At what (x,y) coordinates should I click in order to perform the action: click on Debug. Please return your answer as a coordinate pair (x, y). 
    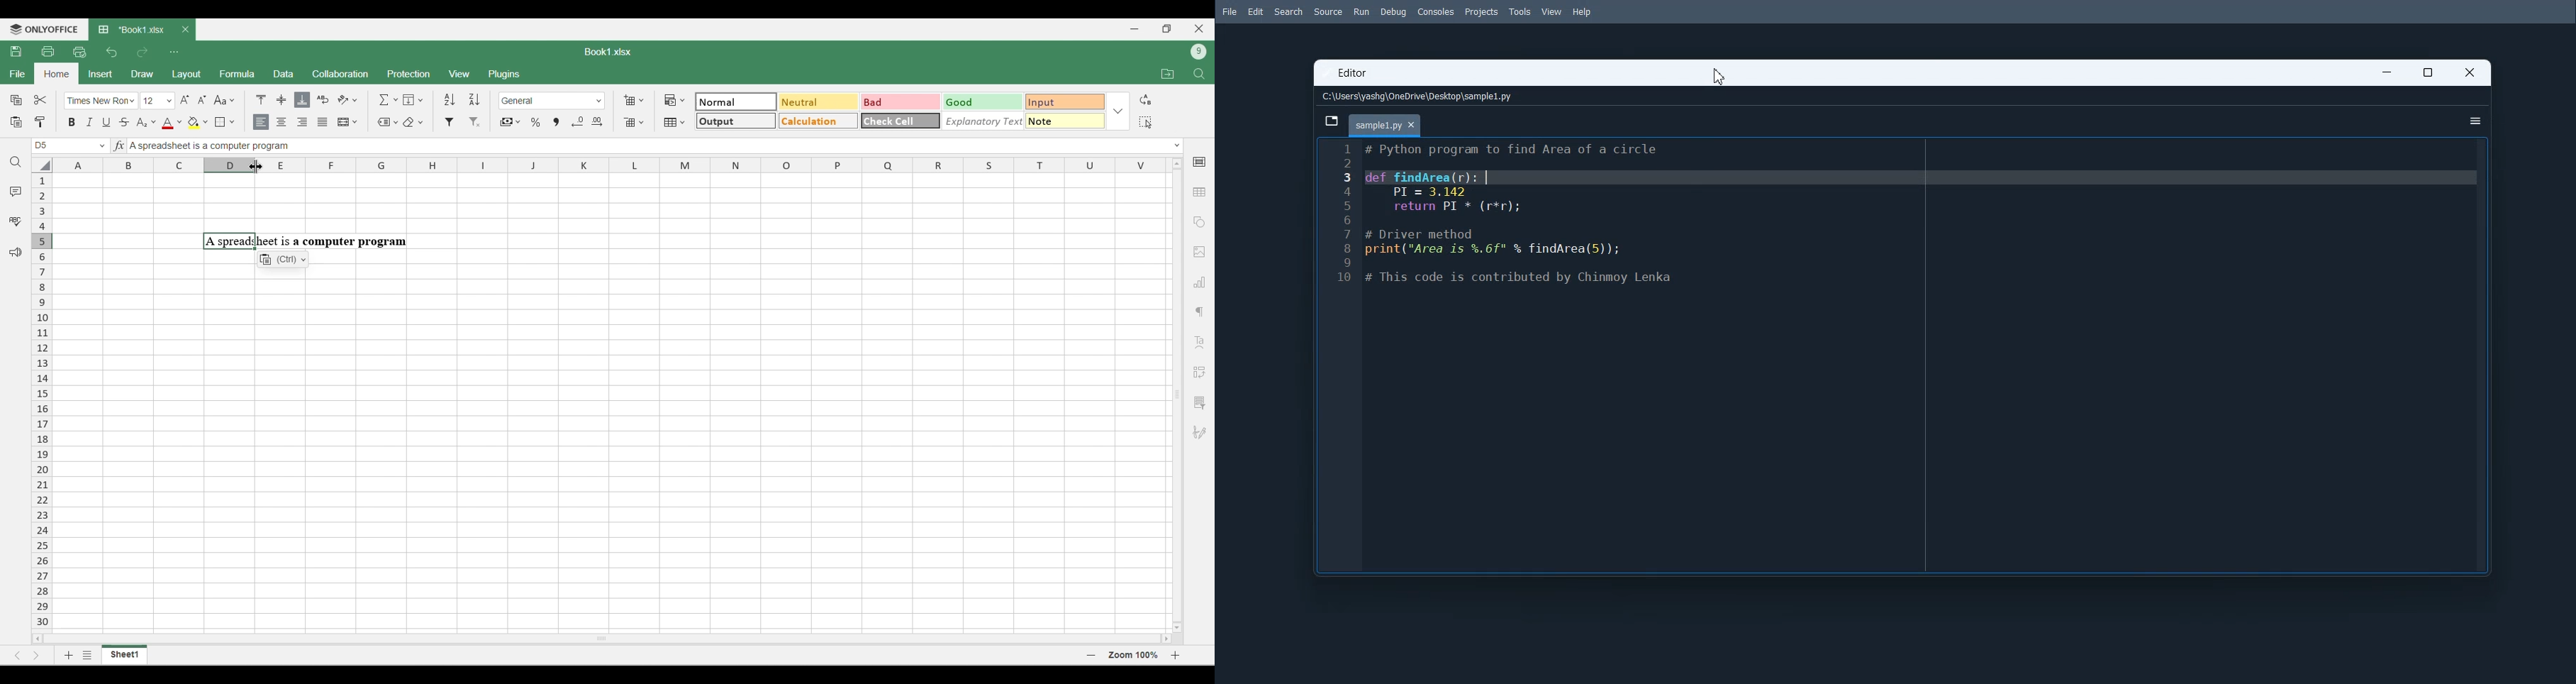
    Looking at the image, I should click on (1393, 12).